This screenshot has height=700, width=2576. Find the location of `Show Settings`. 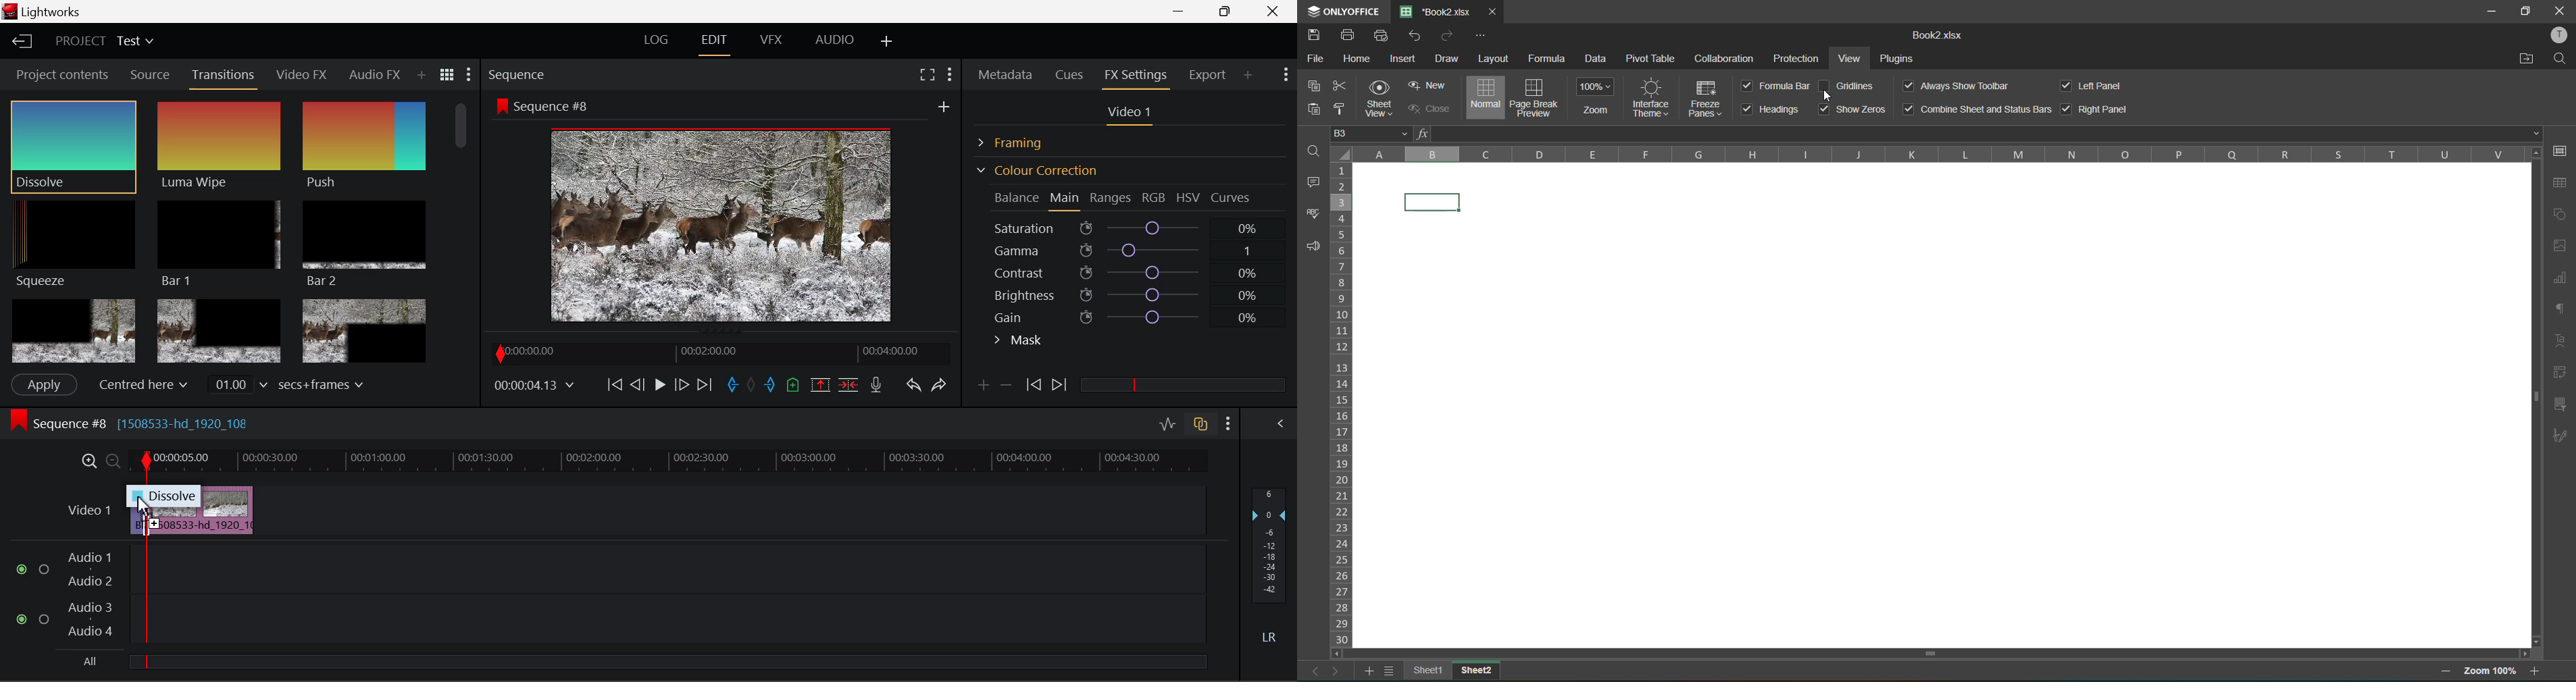

Show Settings is located at coordinates (1284, 73).